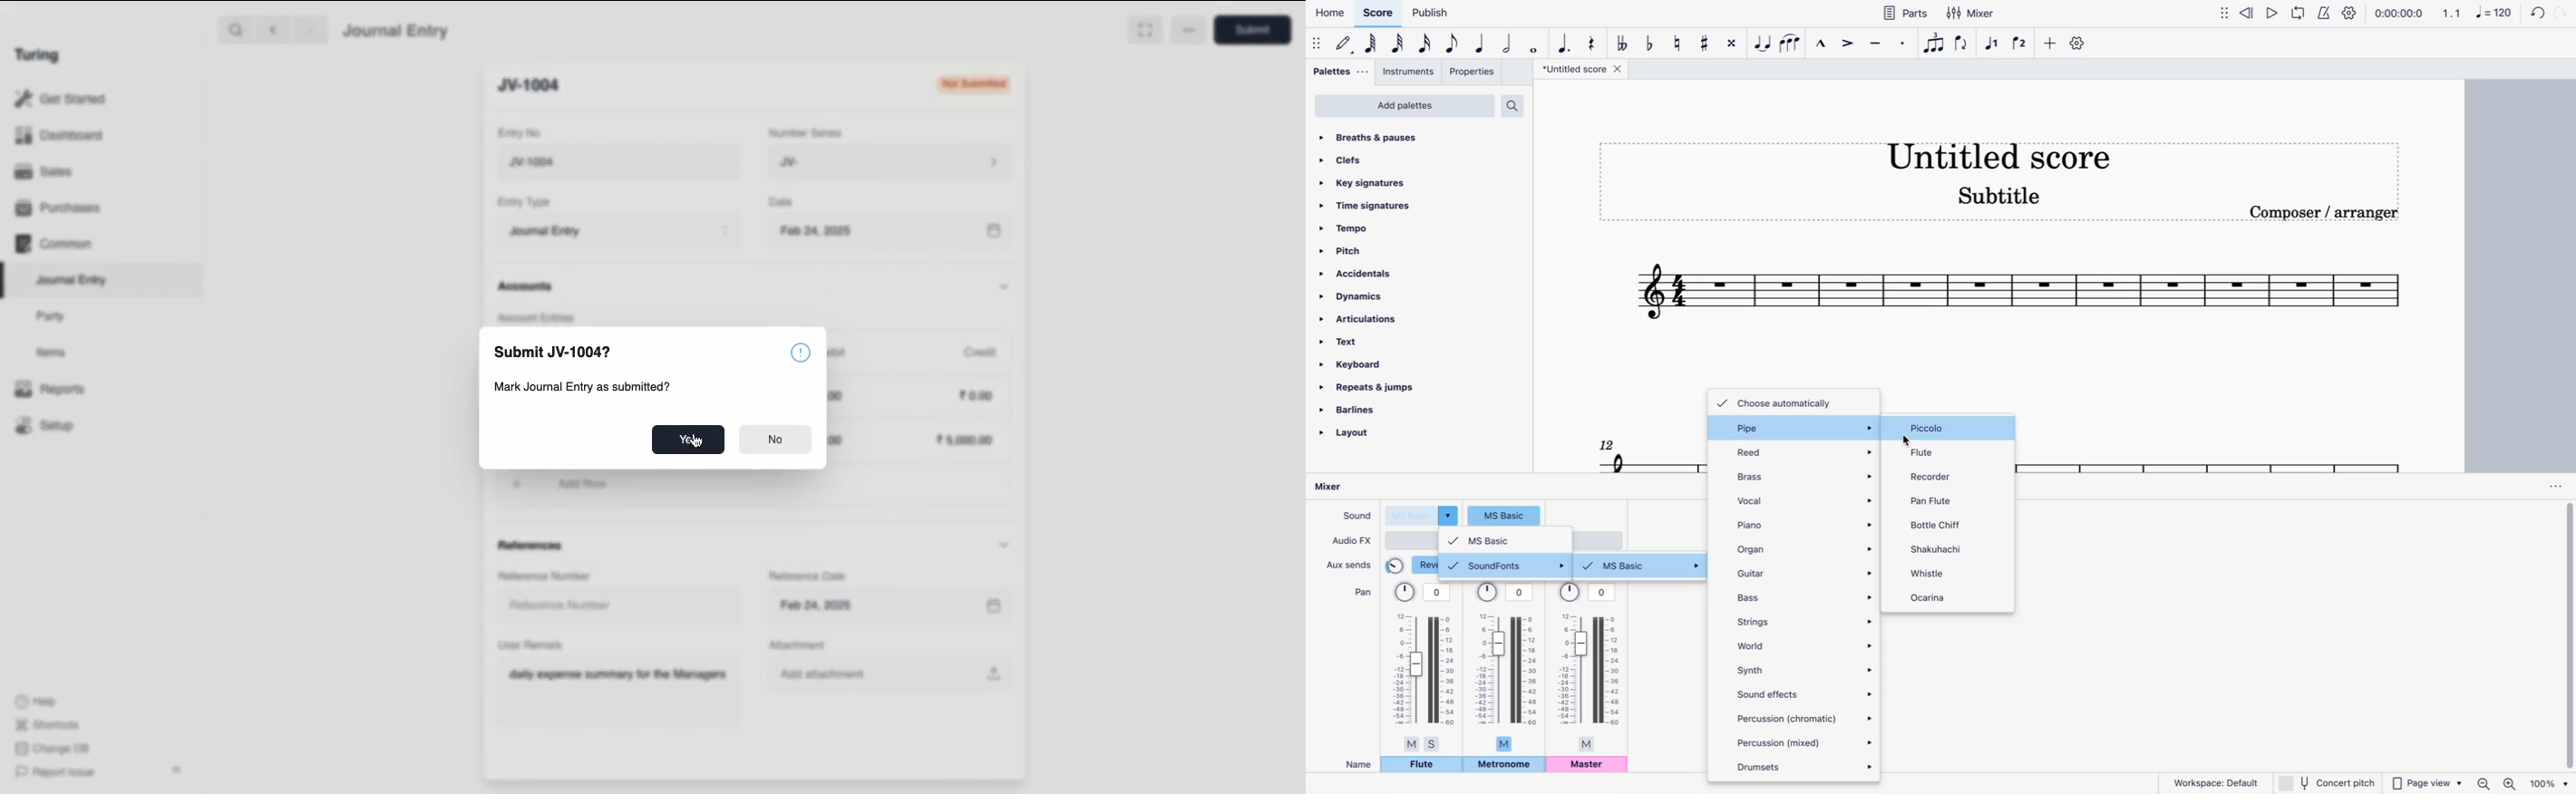 The width and height of the screenshot is (2576, 812). I want to click on Forward, so click(311, 29).